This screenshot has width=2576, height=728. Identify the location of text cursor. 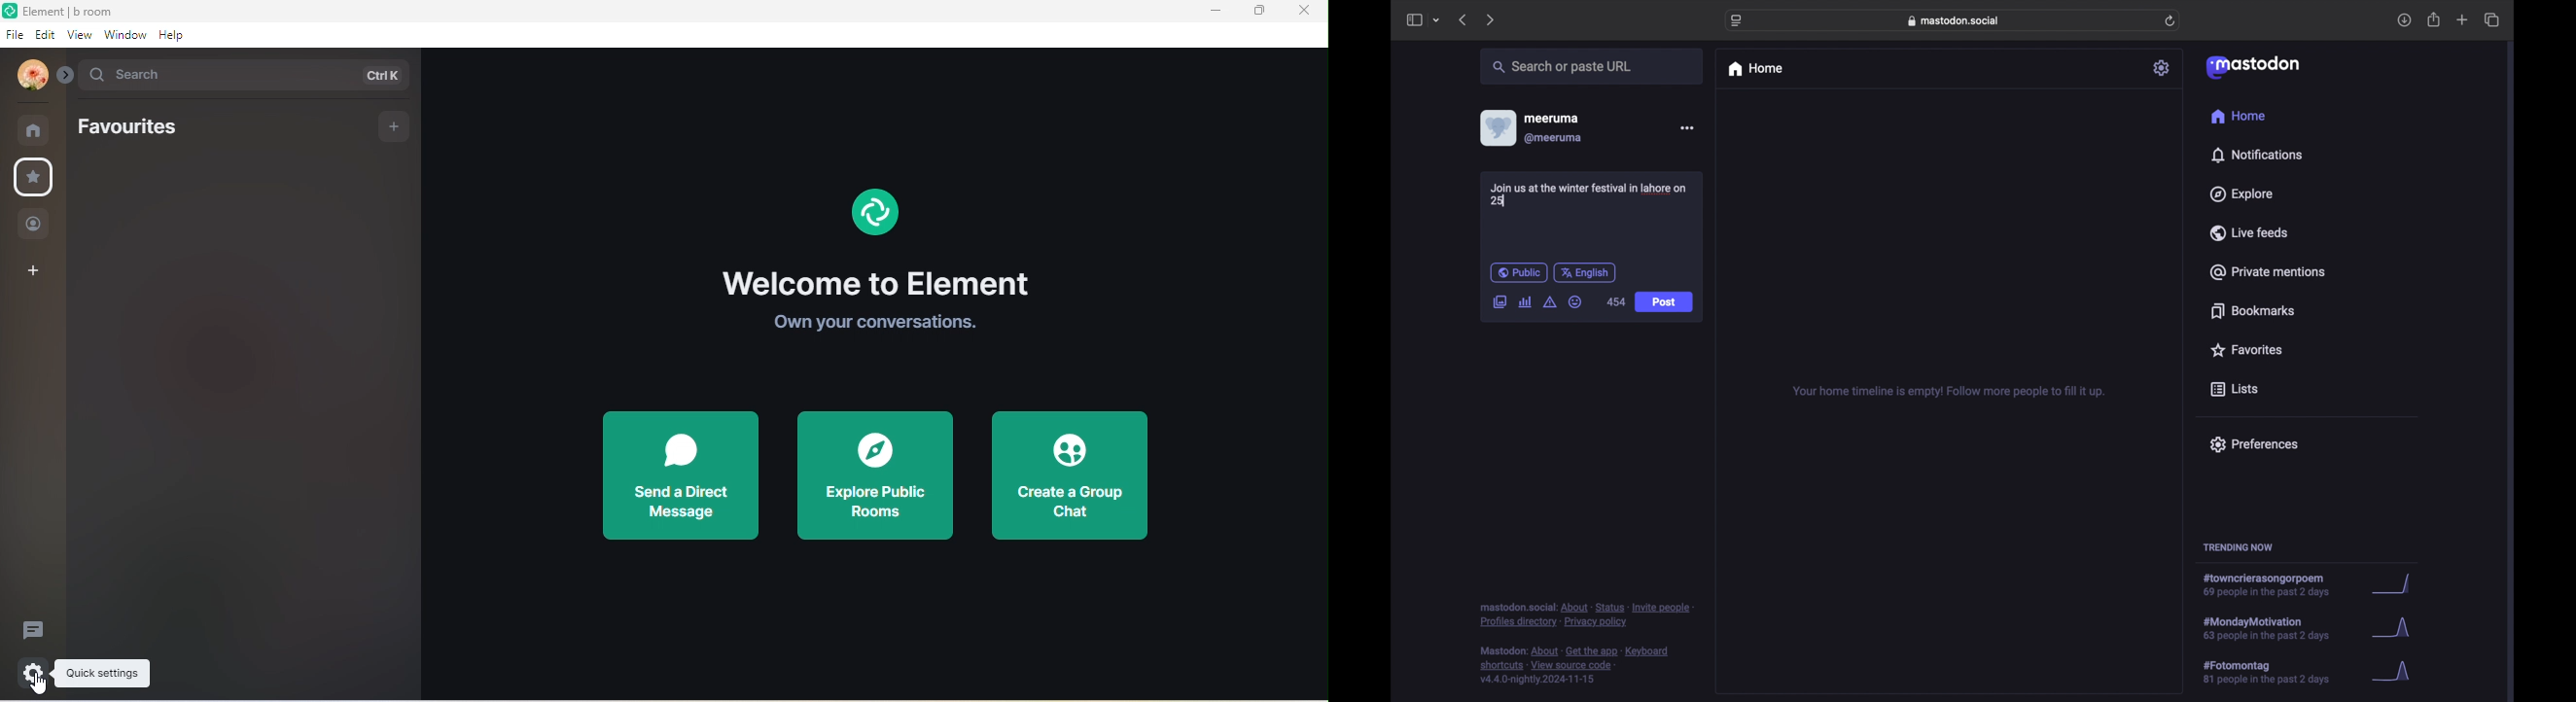
(1503, 201).